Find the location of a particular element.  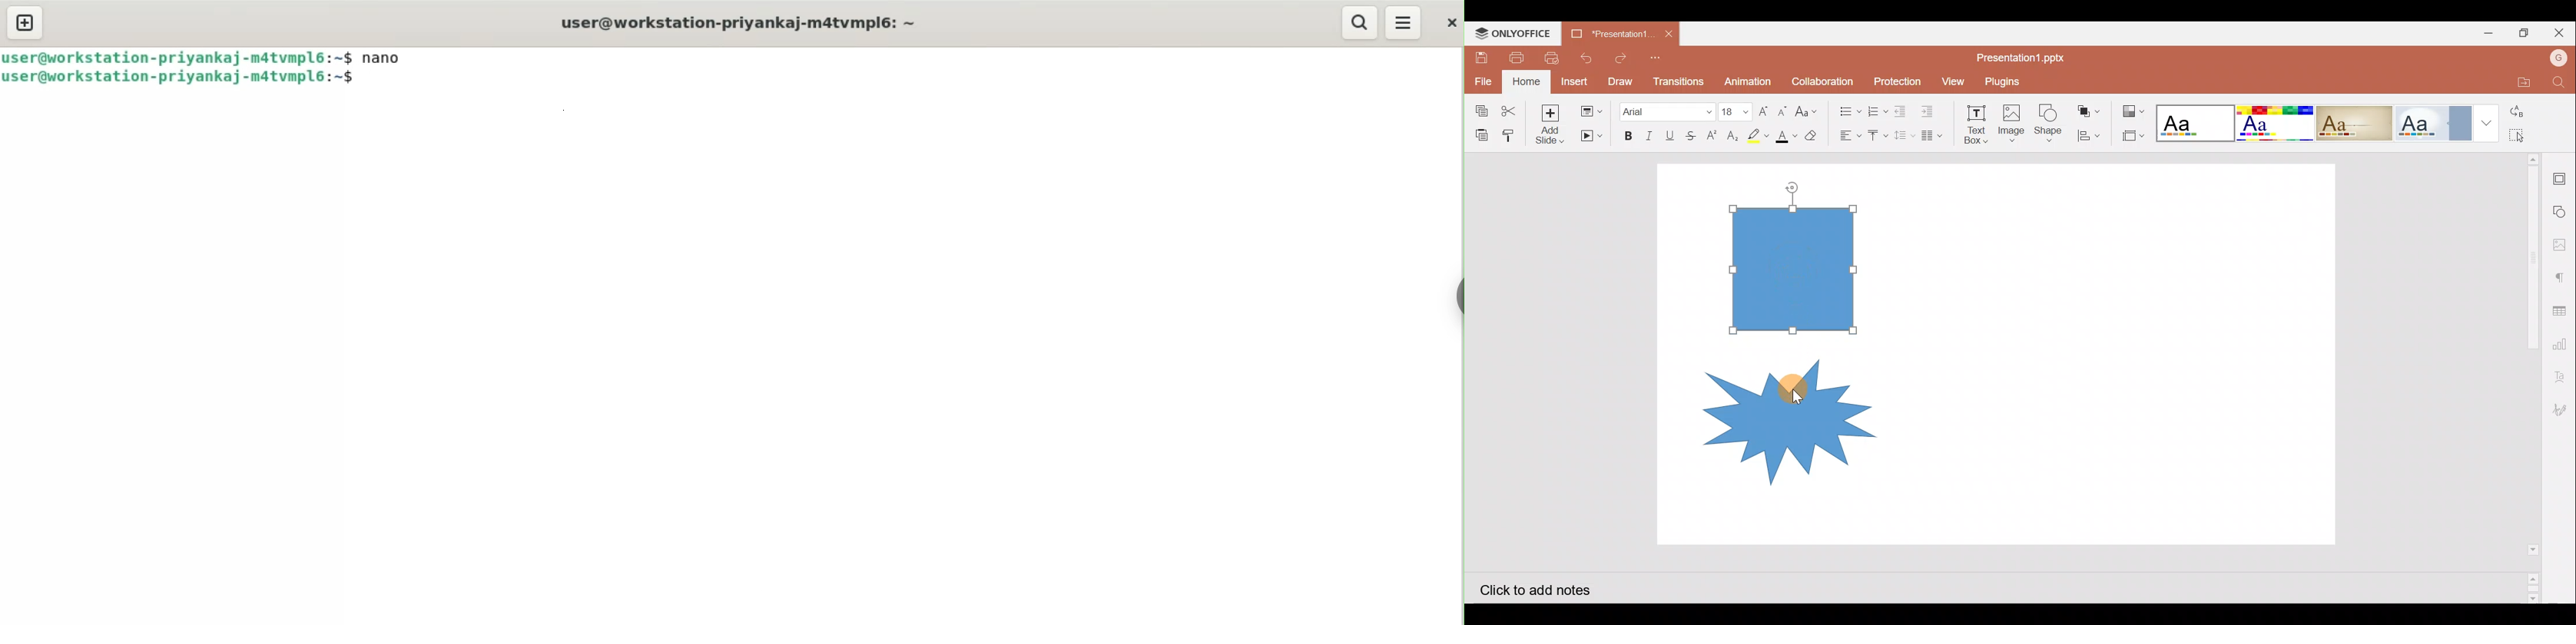

Change case is located at coordinates (1809, 111).